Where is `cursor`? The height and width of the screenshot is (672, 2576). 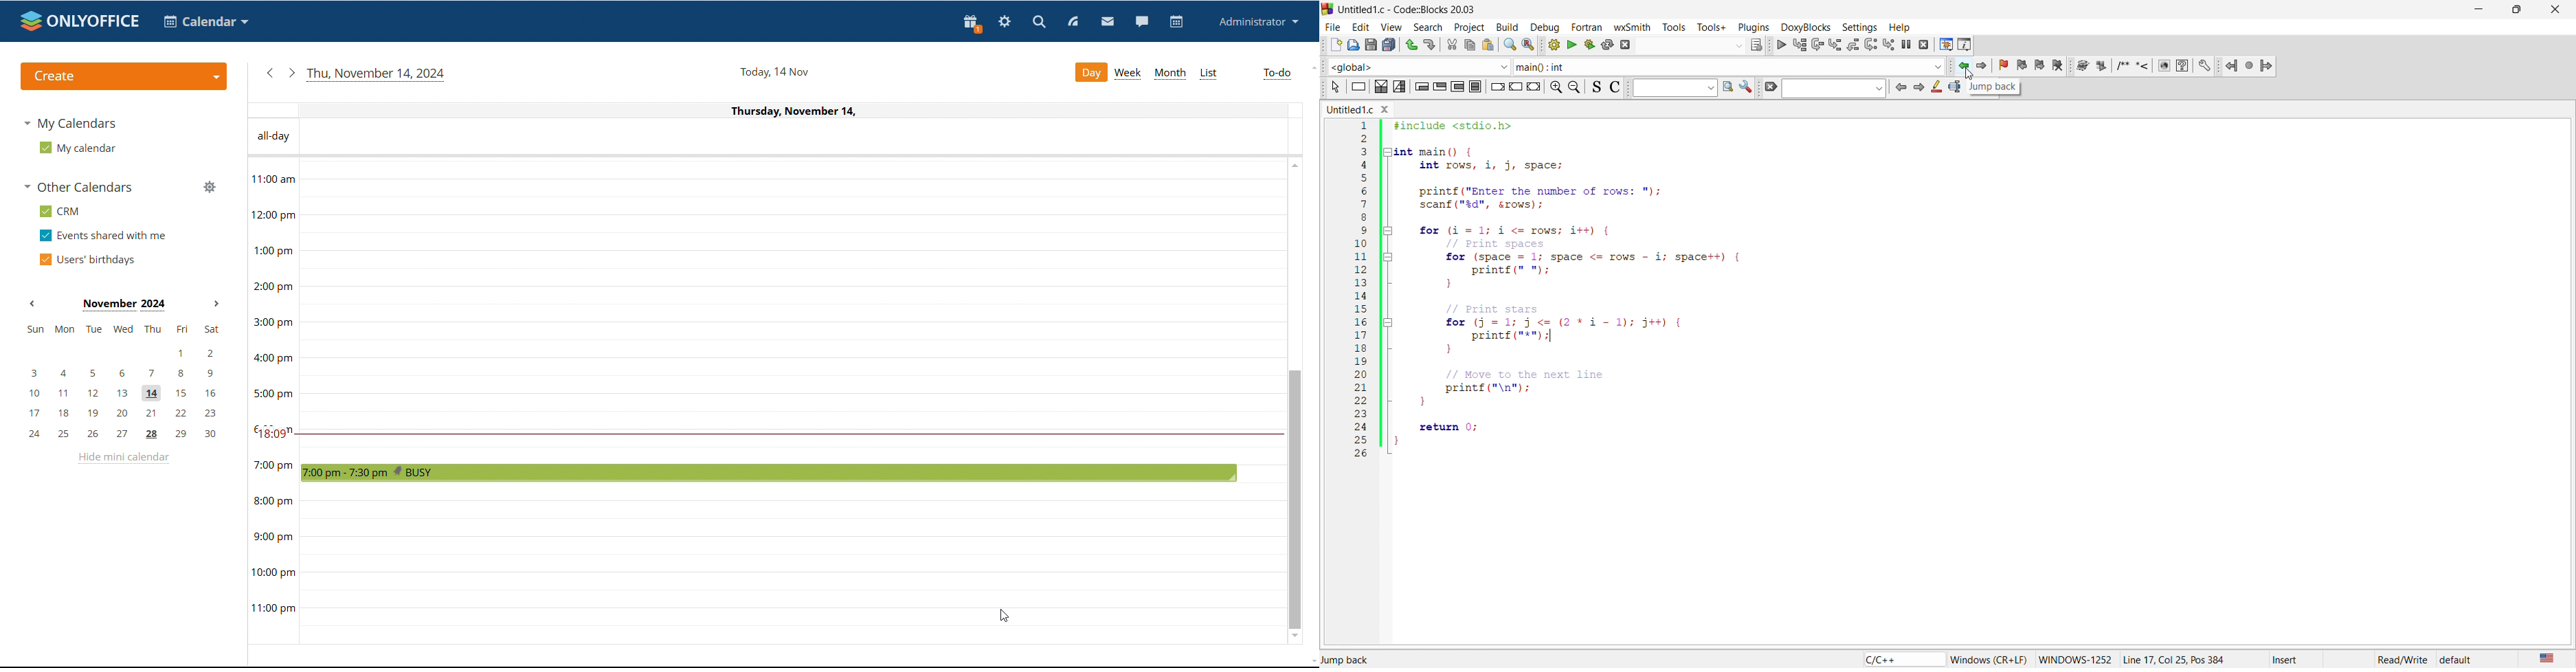 cursor is located at coordinates (1004, 616).